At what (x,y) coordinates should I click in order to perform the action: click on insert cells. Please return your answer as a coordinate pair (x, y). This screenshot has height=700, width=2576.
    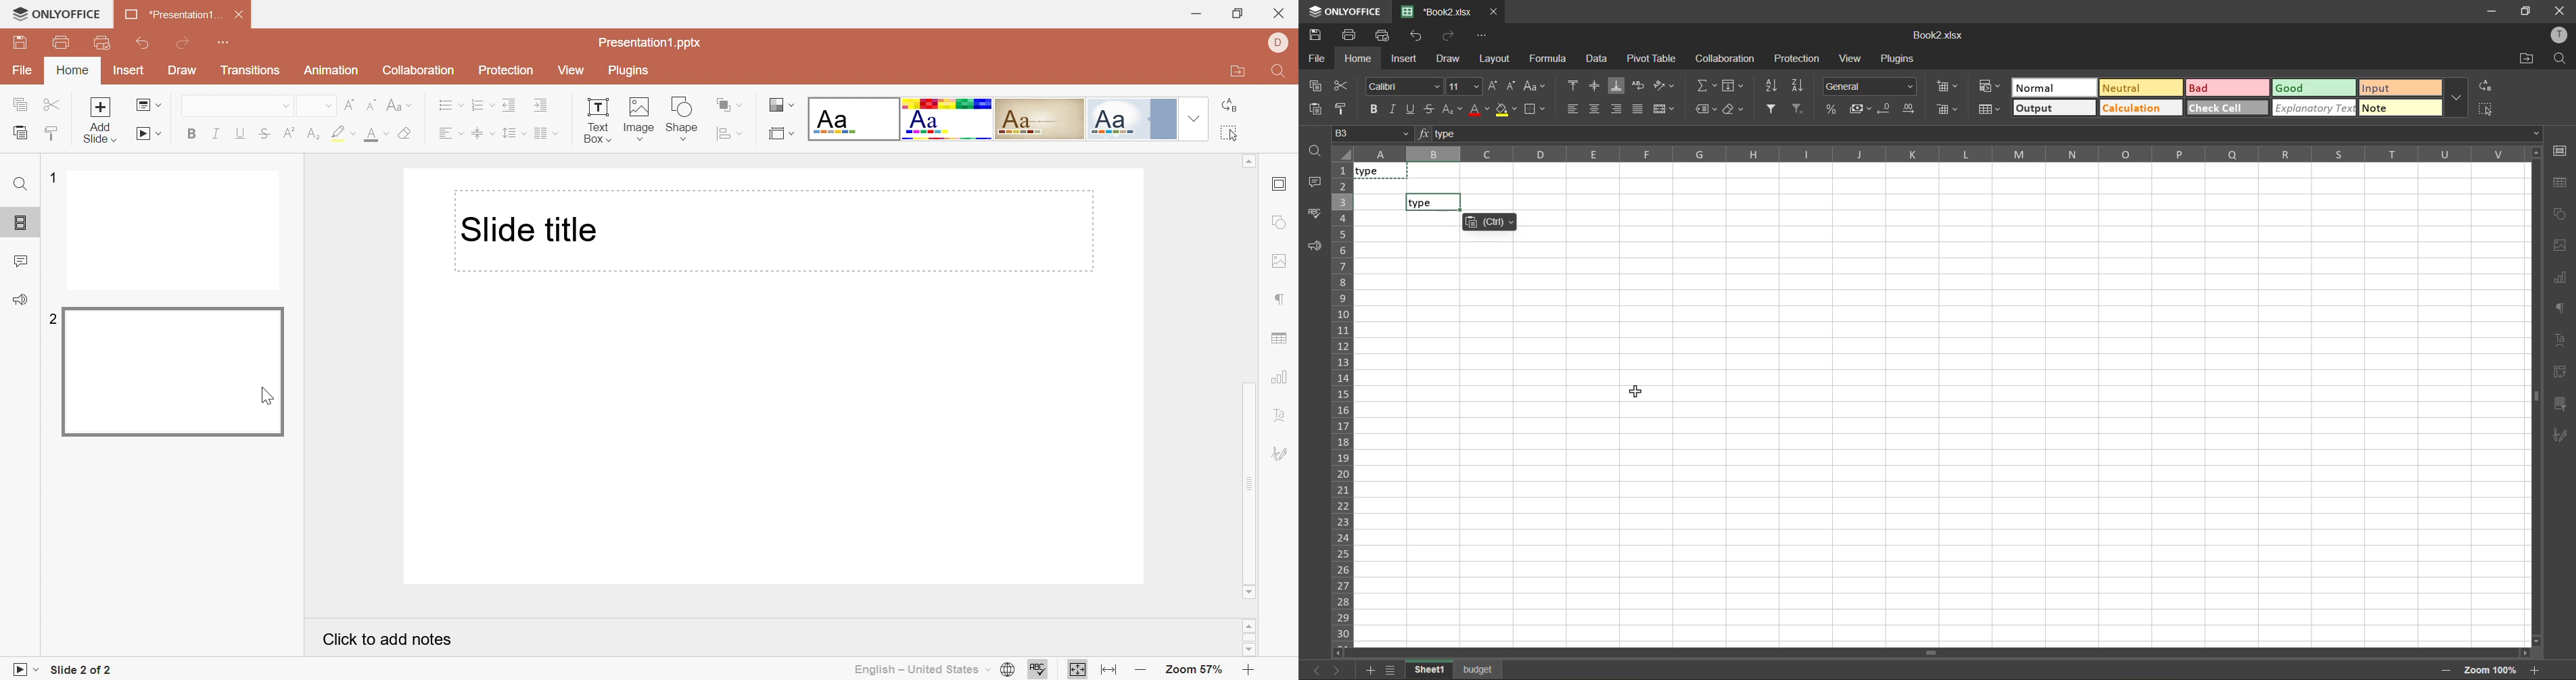
    Looking at the image, I should click on (1948, 86).